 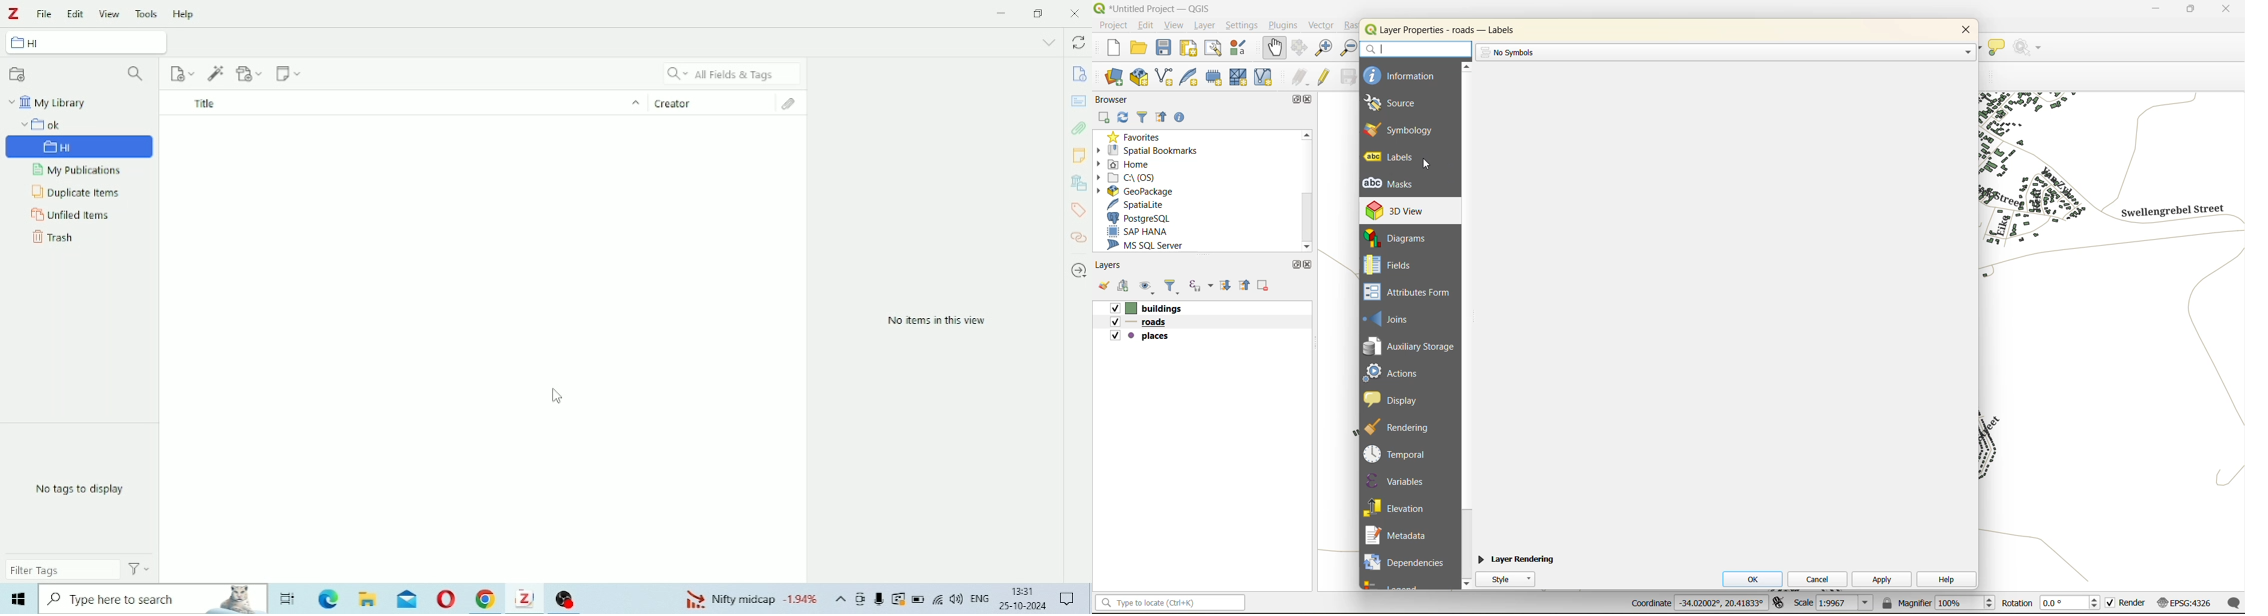 What do you see at coordinates (1078, 101) in the screenshot?
I see `Abstract` at bounding box center [1078, 101].